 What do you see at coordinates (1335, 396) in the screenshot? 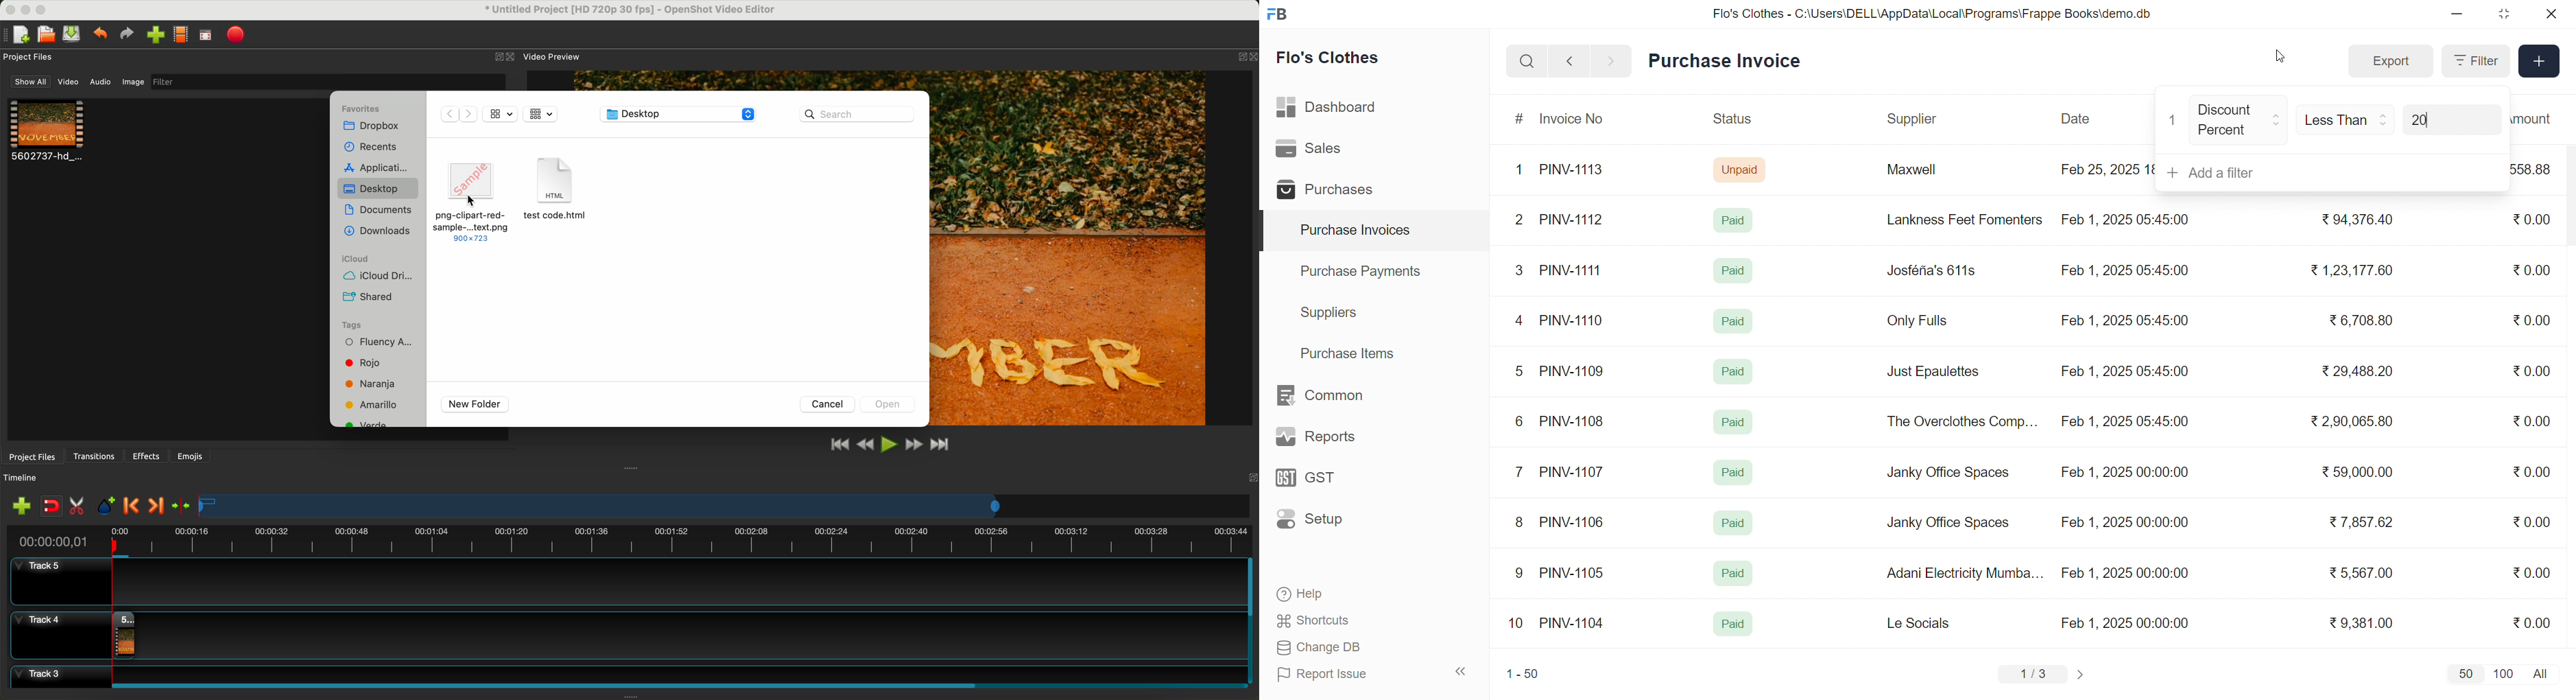
I see `Common` at bounding box center [1335, 396].